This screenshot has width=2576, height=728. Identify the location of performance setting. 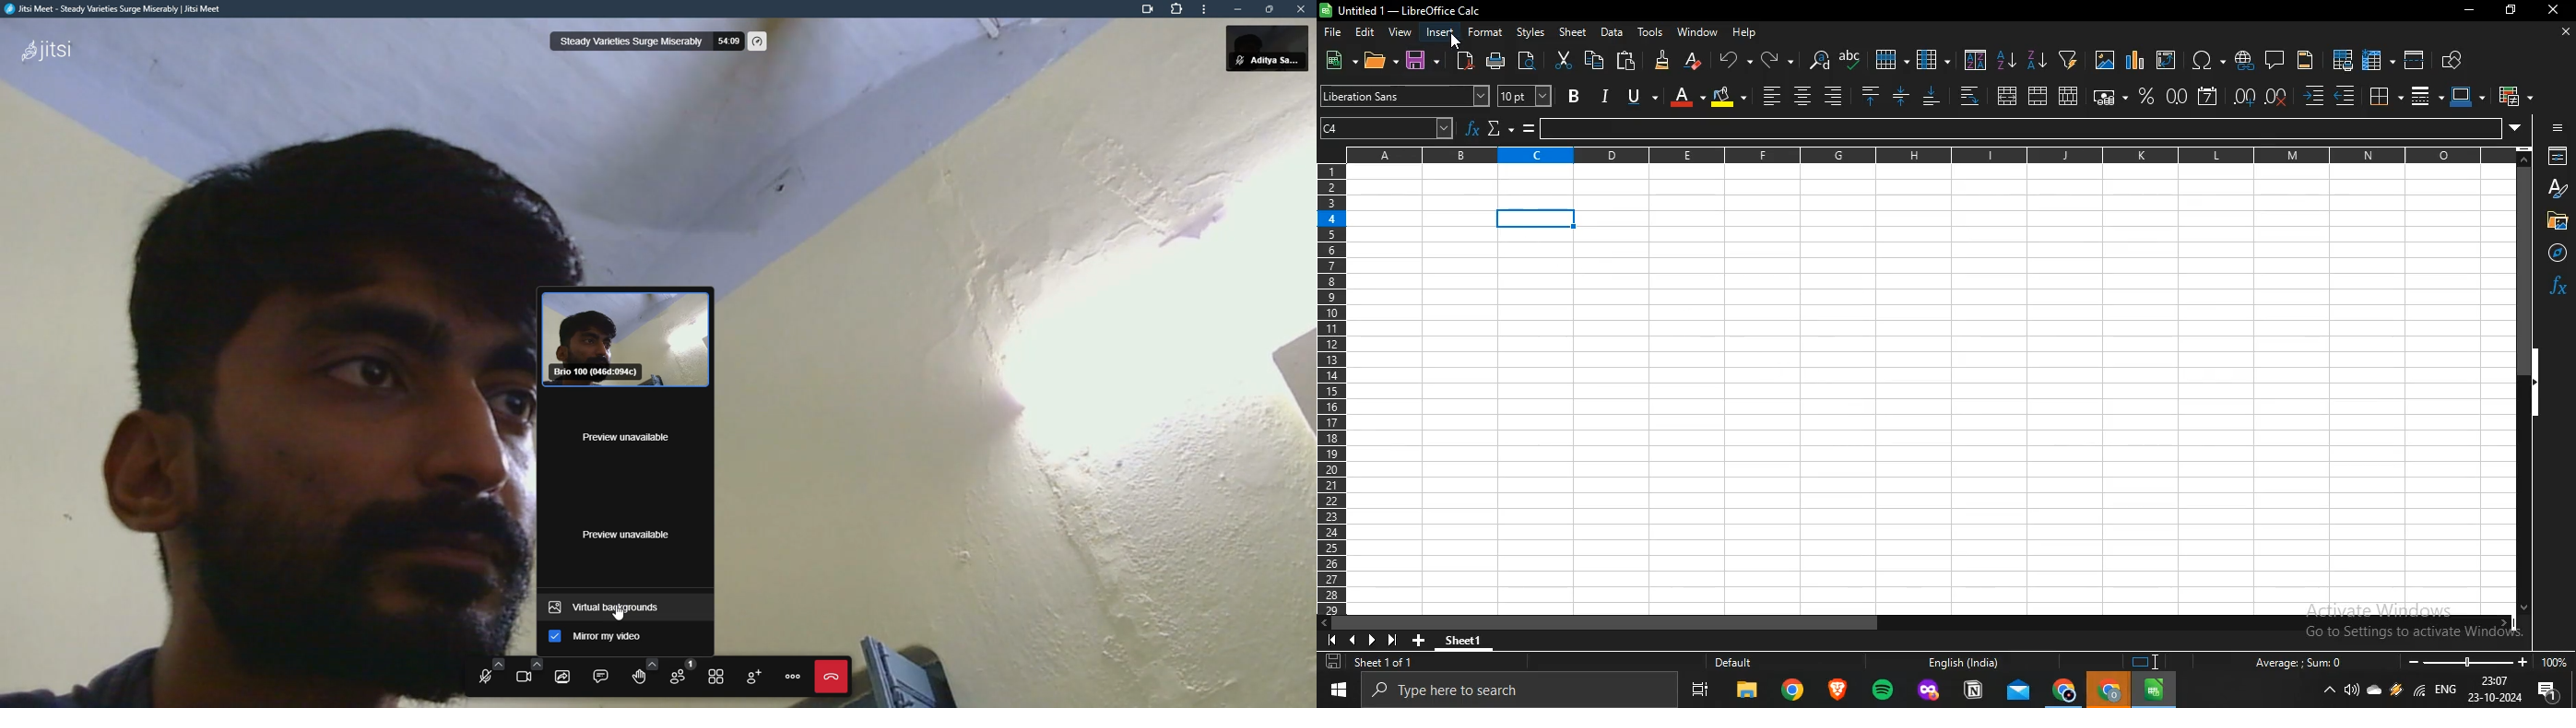
(759, 42).